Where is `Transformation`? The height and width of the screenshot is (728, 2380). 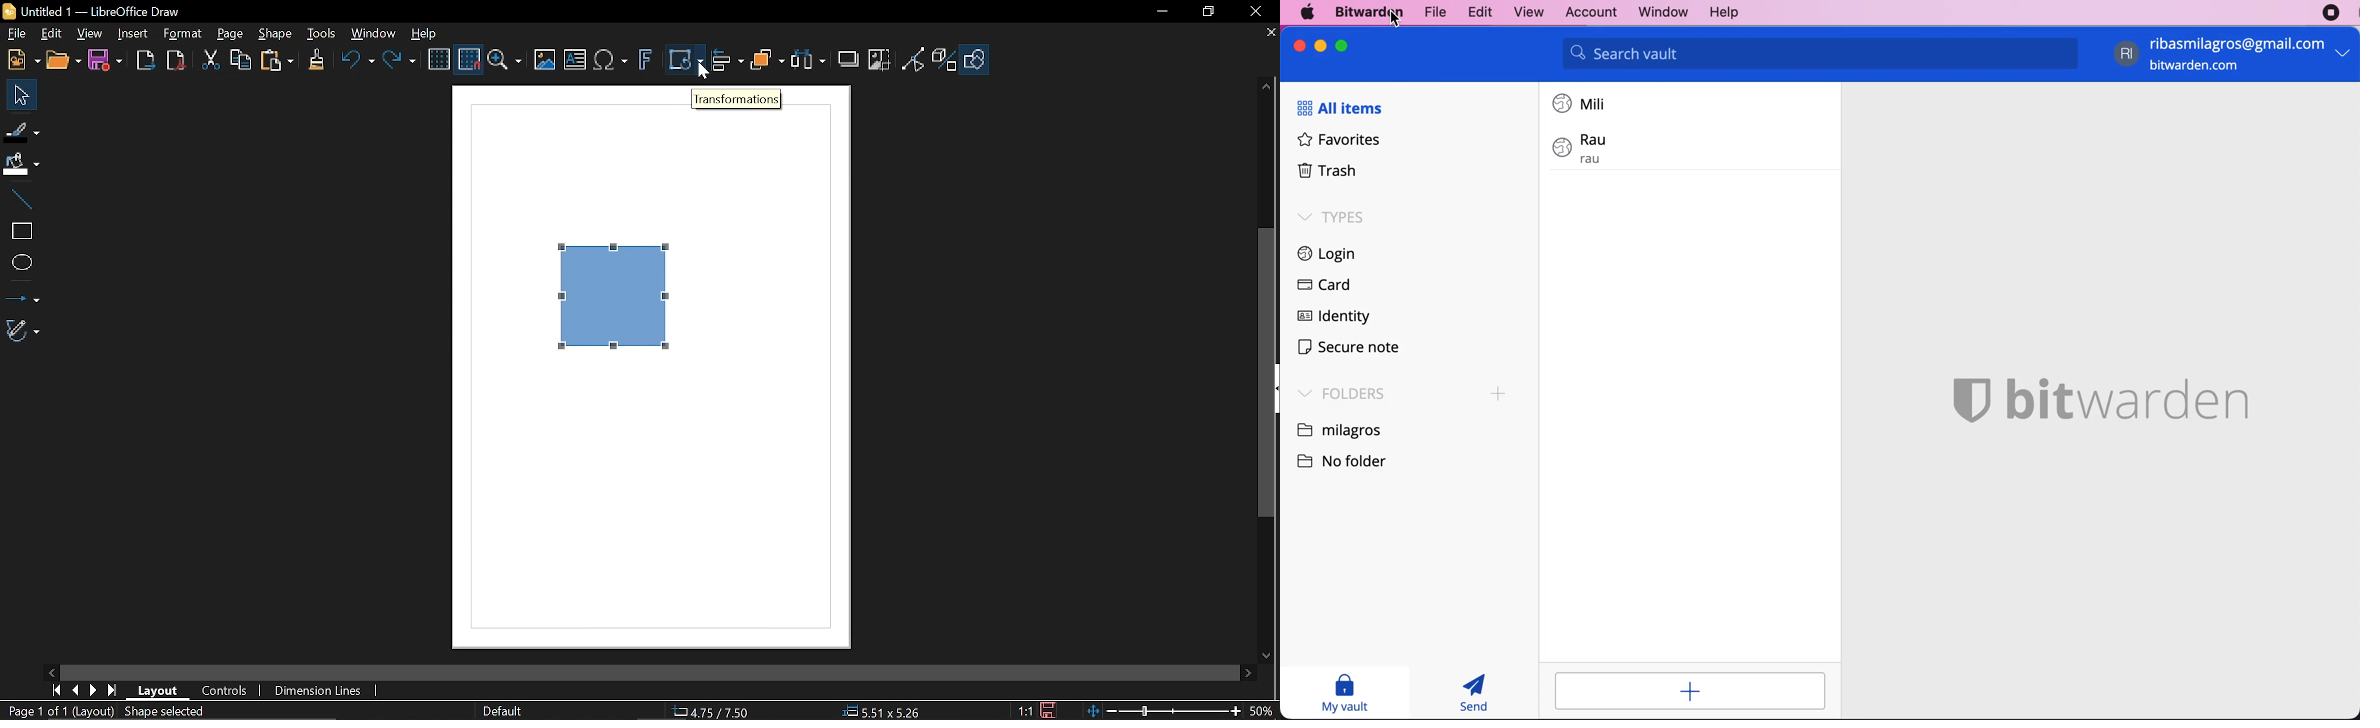 Transformation is located at coordinates (685, 61).